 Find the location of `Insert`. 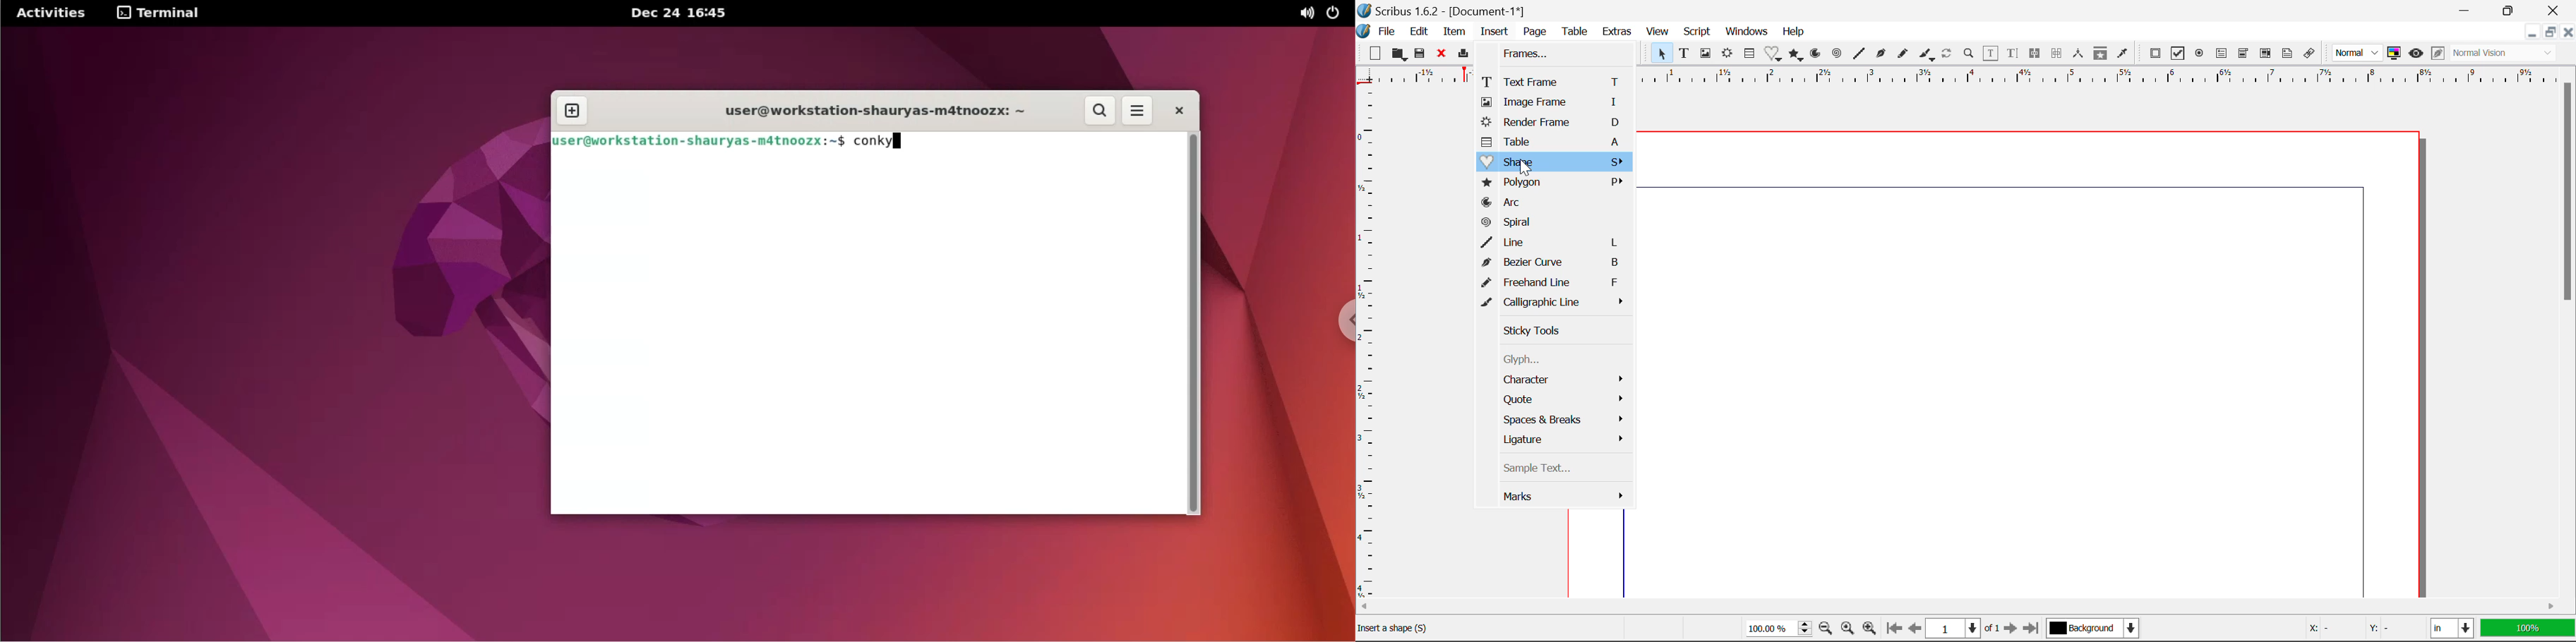

Insert is located at coordinates (1493, 32).